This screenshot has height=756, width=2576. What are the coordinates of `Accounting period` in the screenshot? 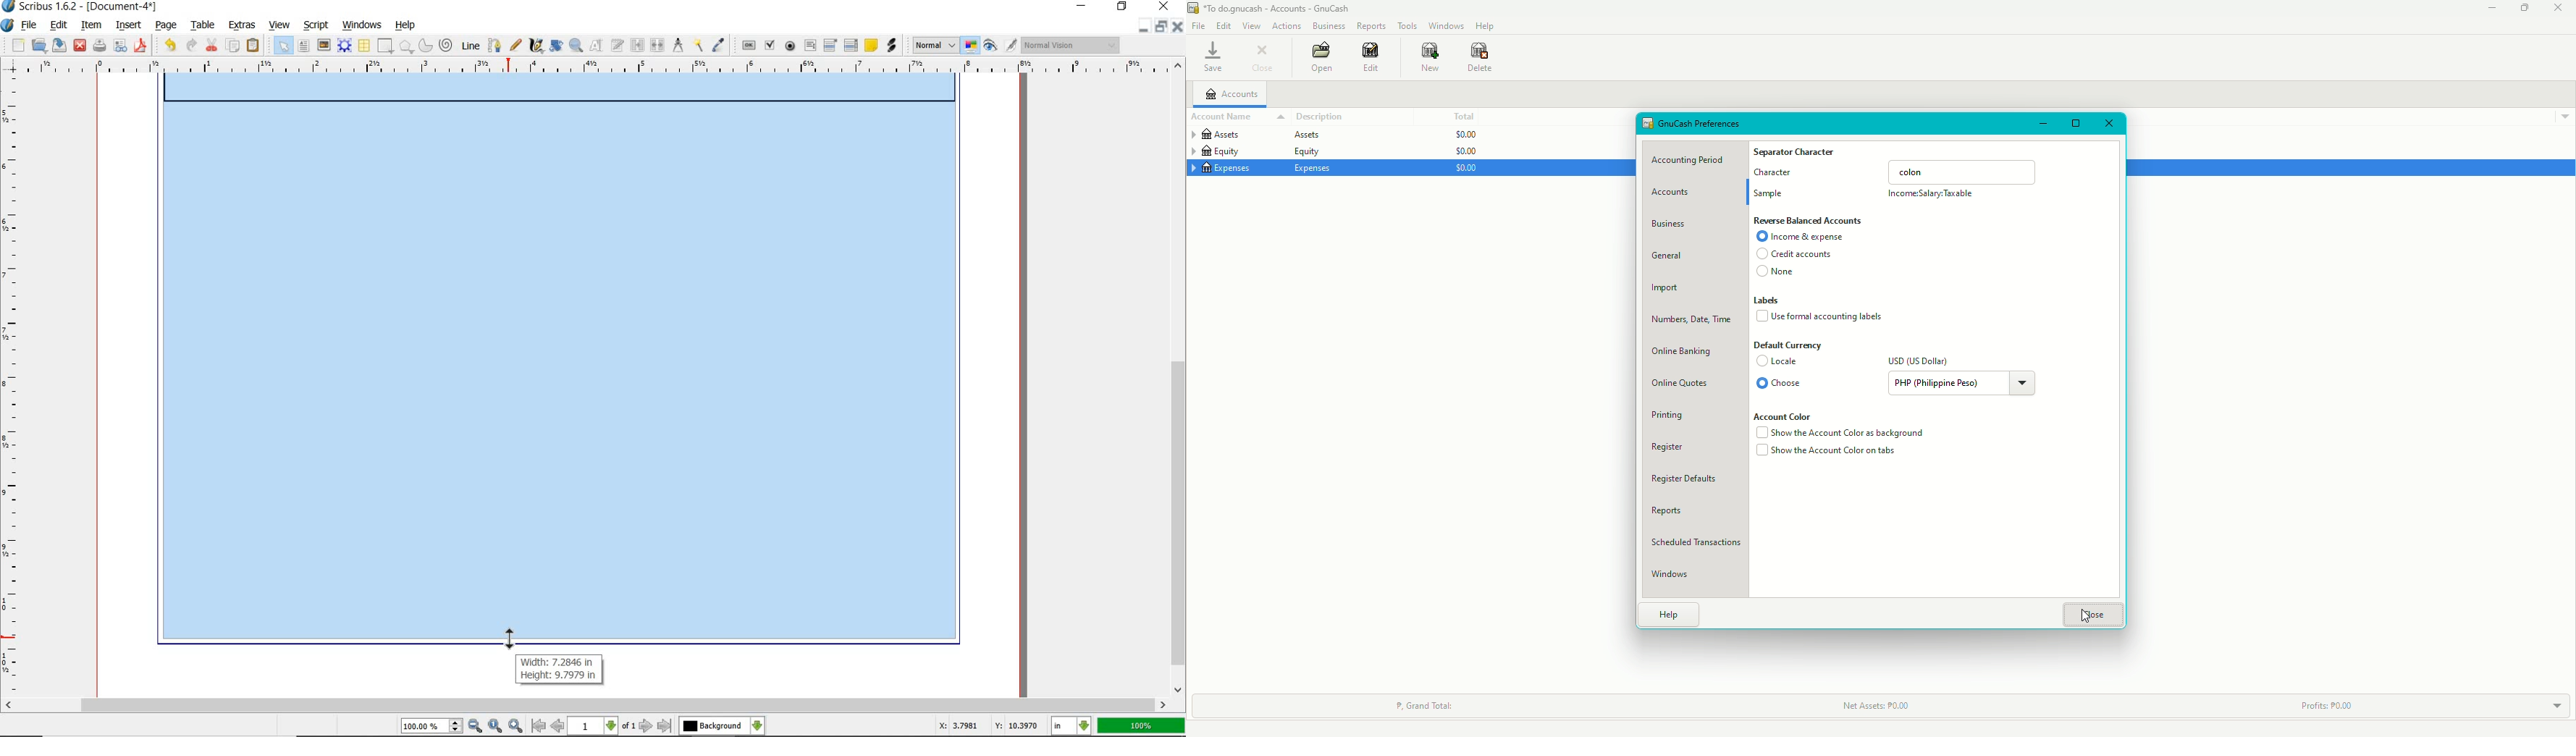 It's located at (1693, 161).